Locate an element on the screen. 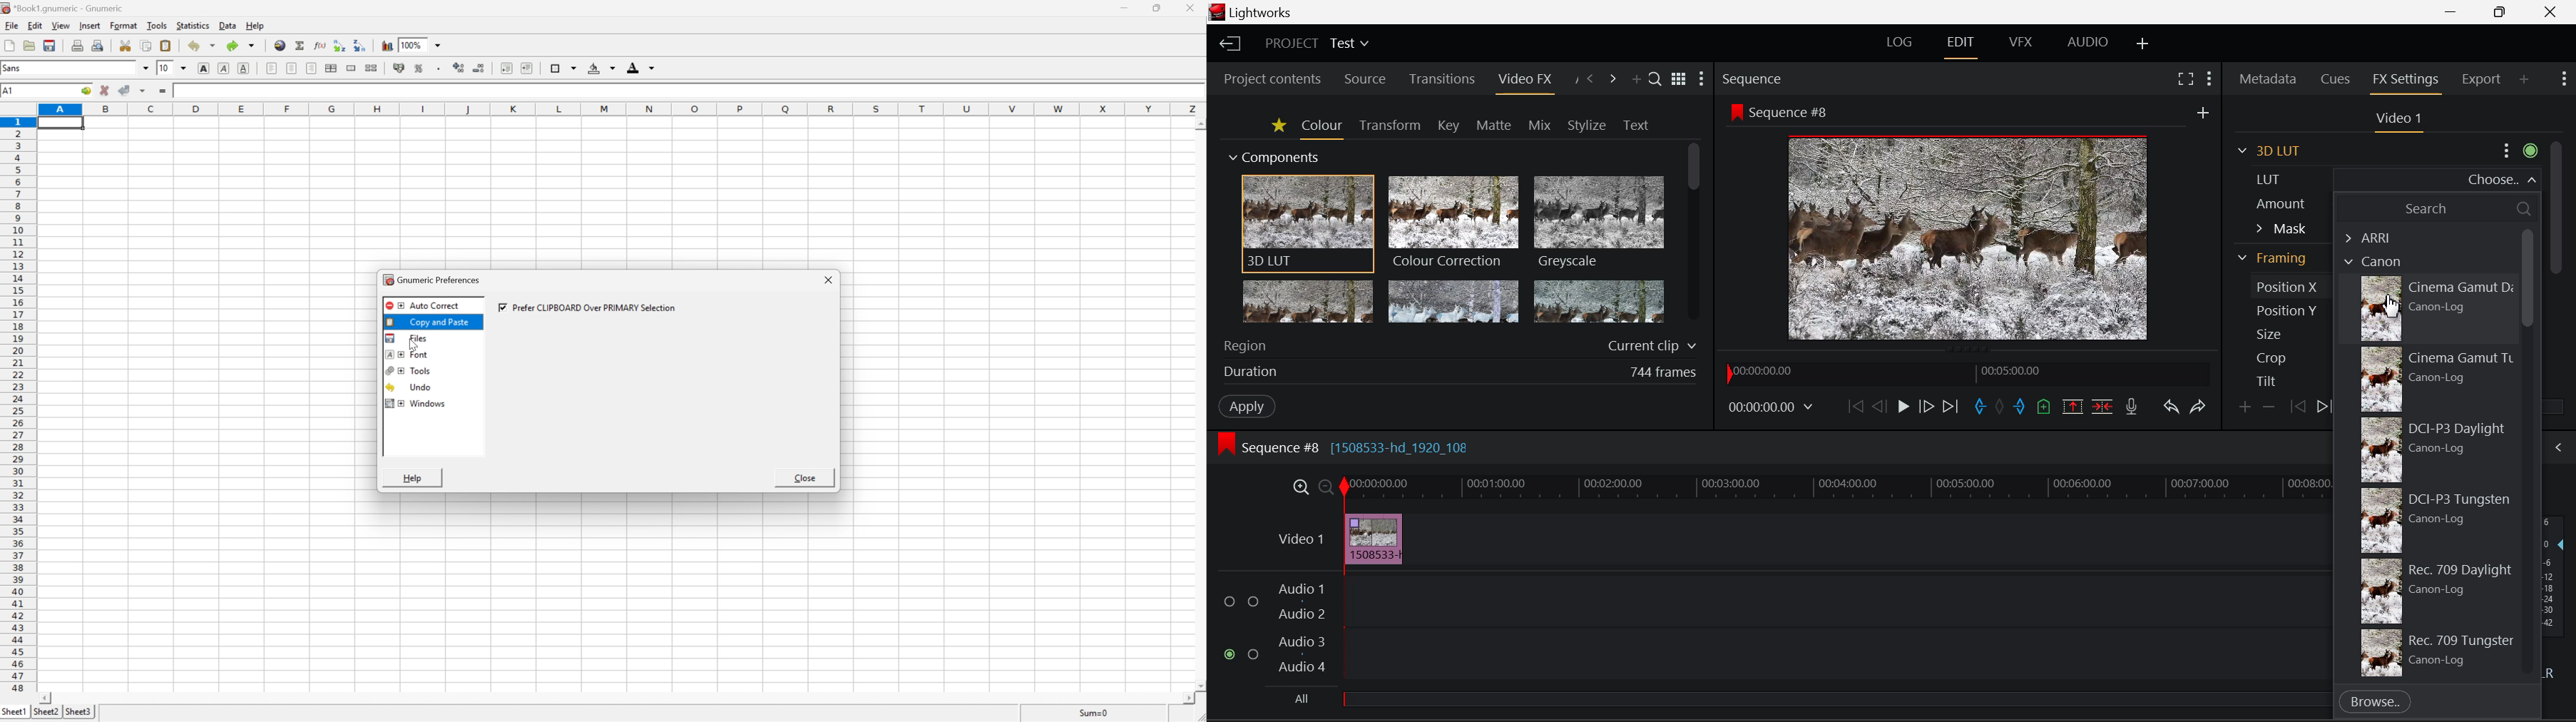 Image resolution: width=2576 pixels, height=728 pixels. ARRI is located at coordinates (2388, 237).